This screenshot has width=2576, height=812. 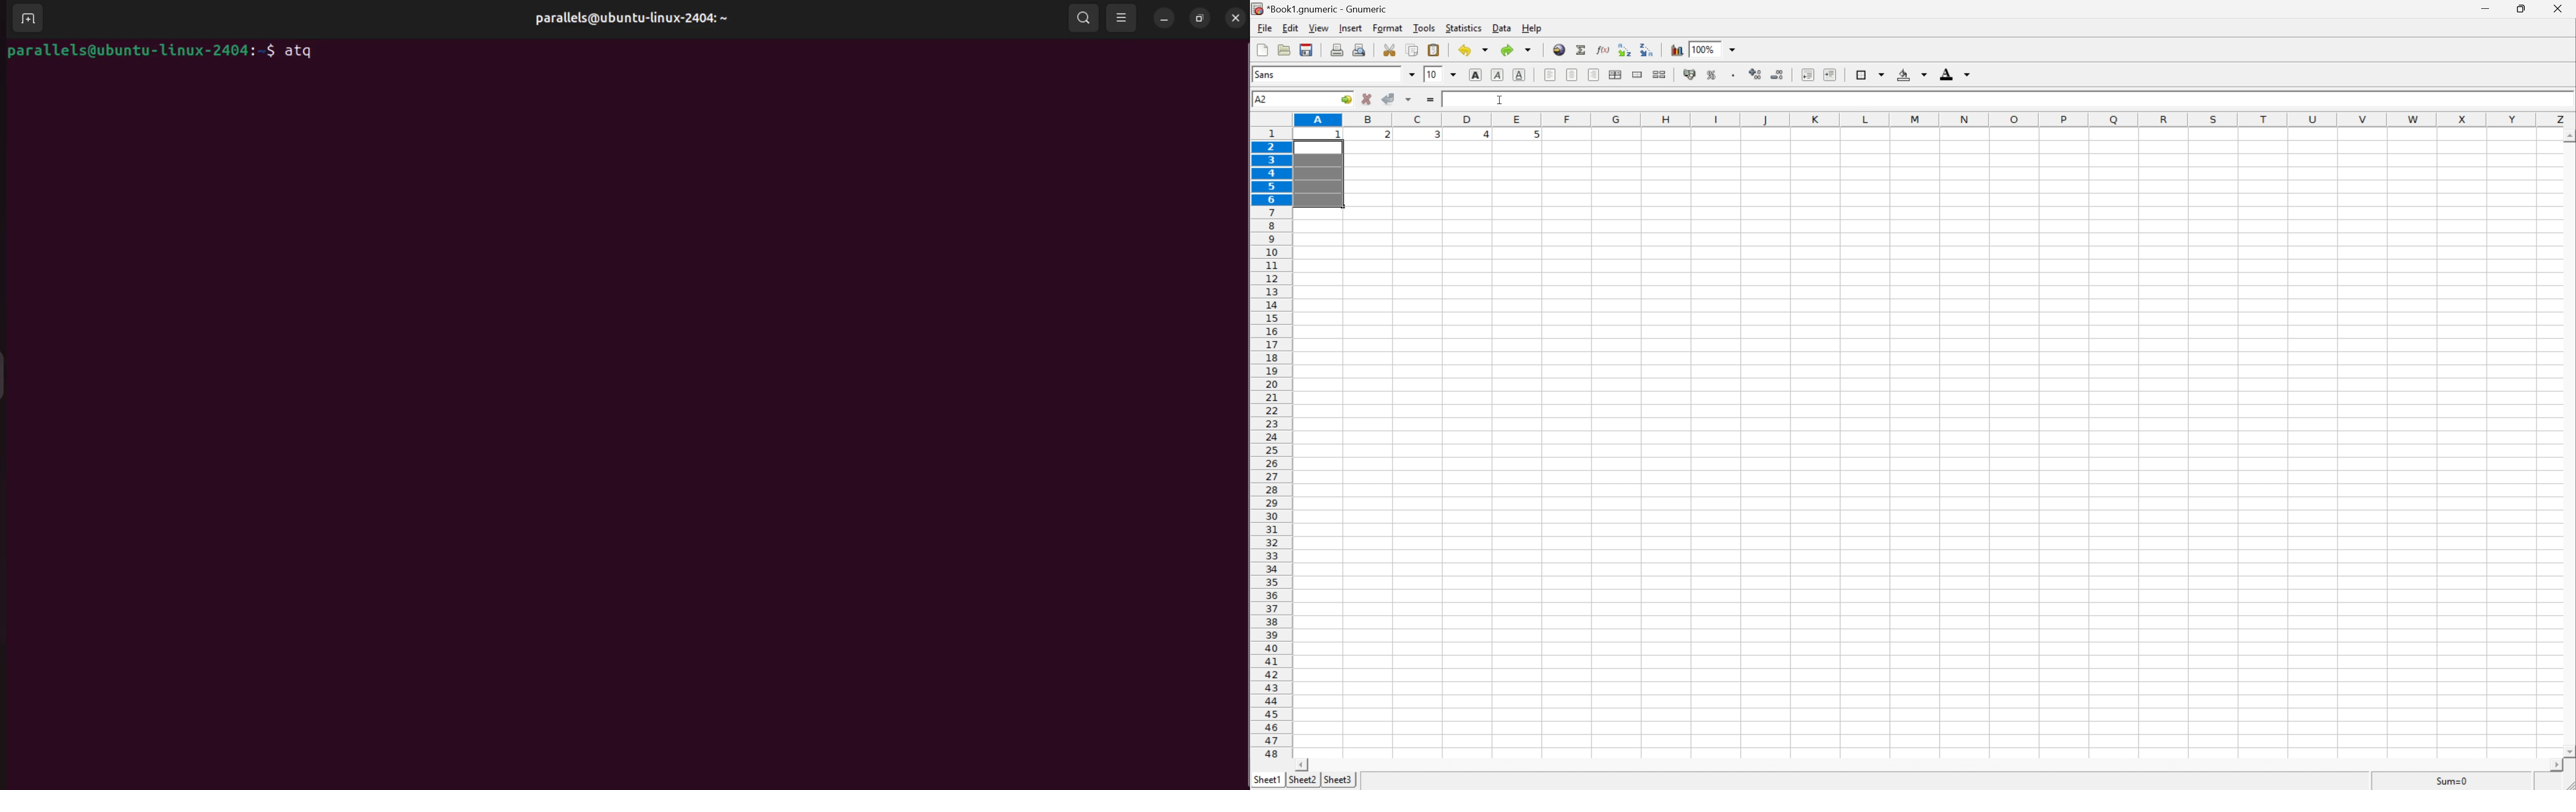 I want to click on insert chart, so click(x=1677, y=50).